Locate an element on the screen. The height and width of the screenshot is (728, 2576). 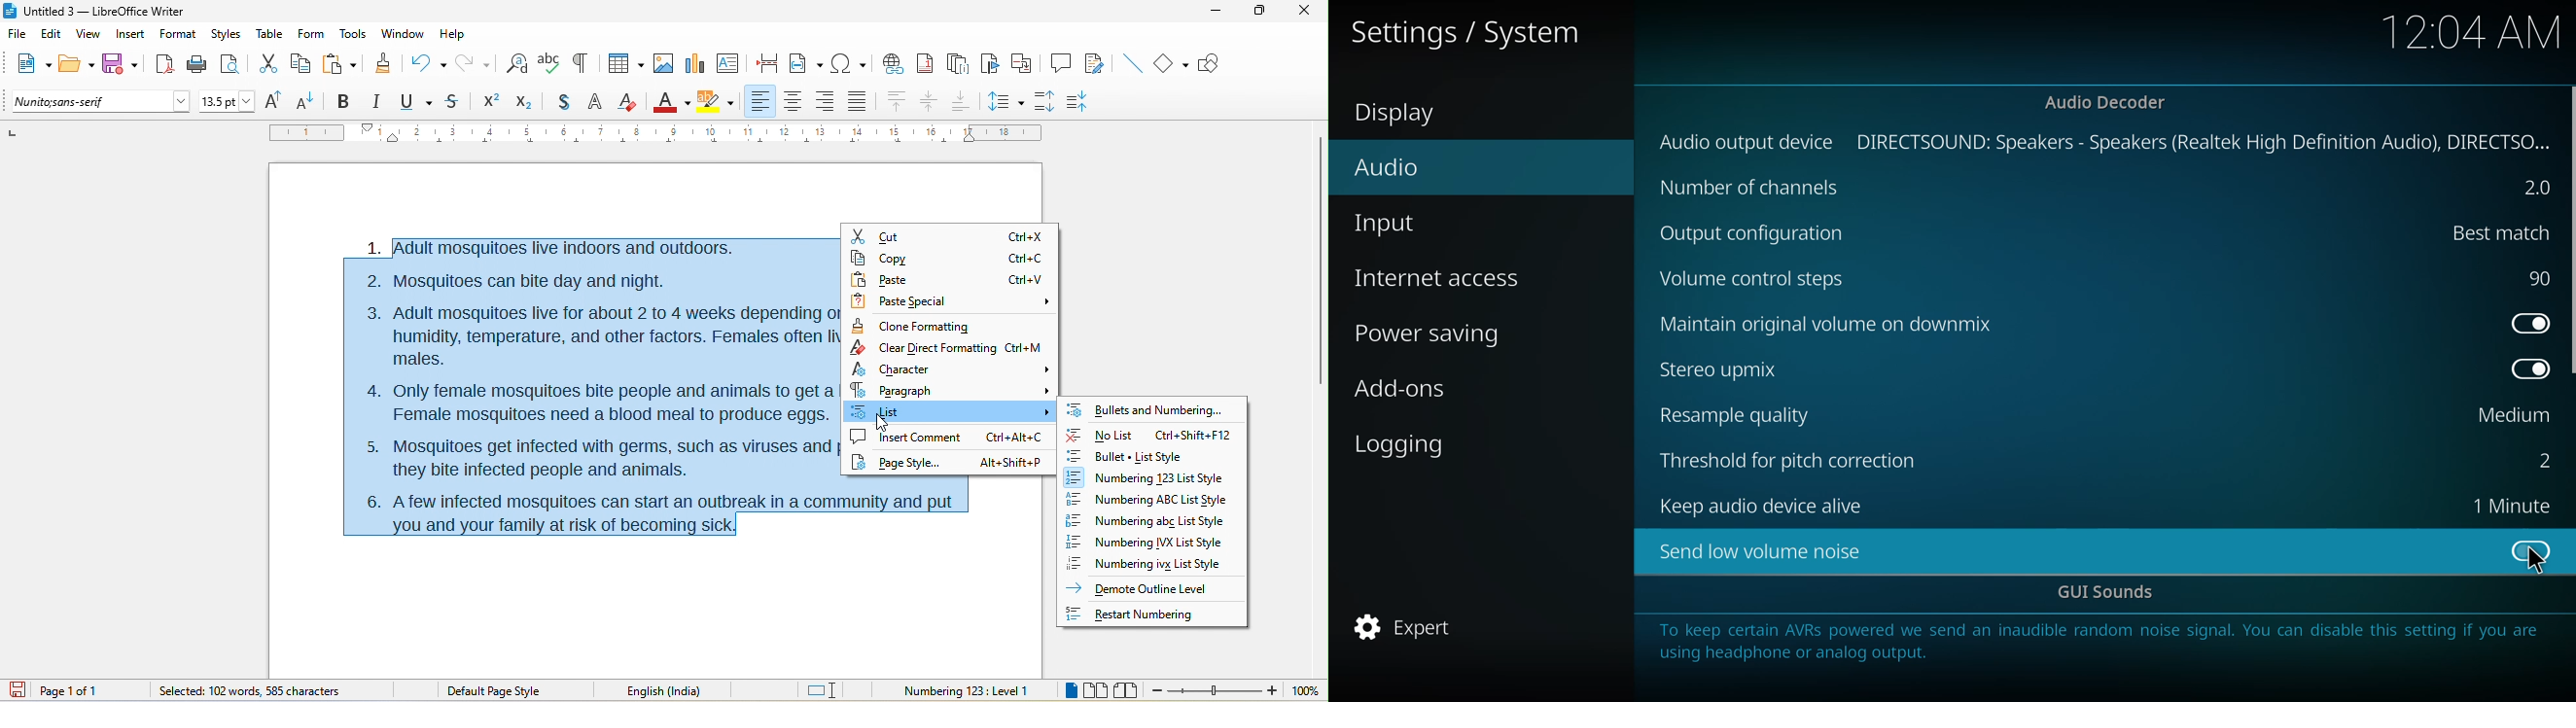
maintain original volume is located at coordinates (1837, 326).